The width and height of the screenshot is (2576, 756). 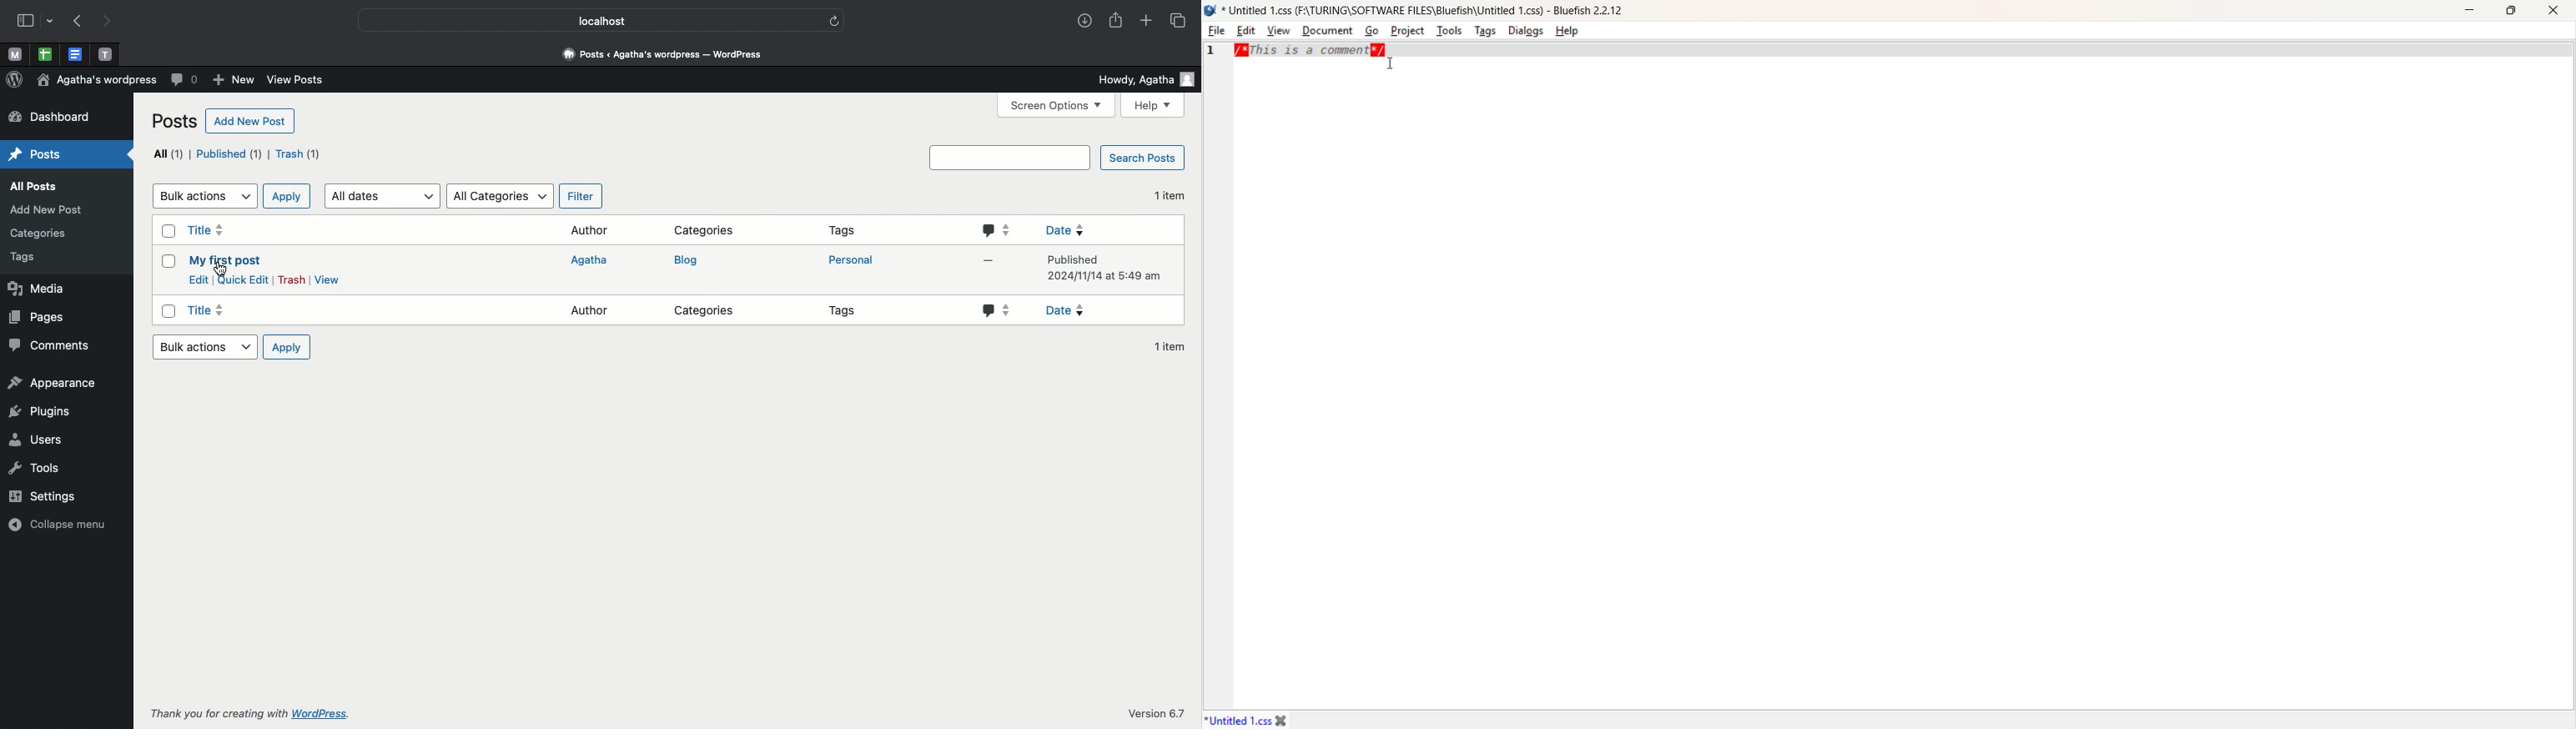 I want to click on All posts, so click(x=37, y=184).